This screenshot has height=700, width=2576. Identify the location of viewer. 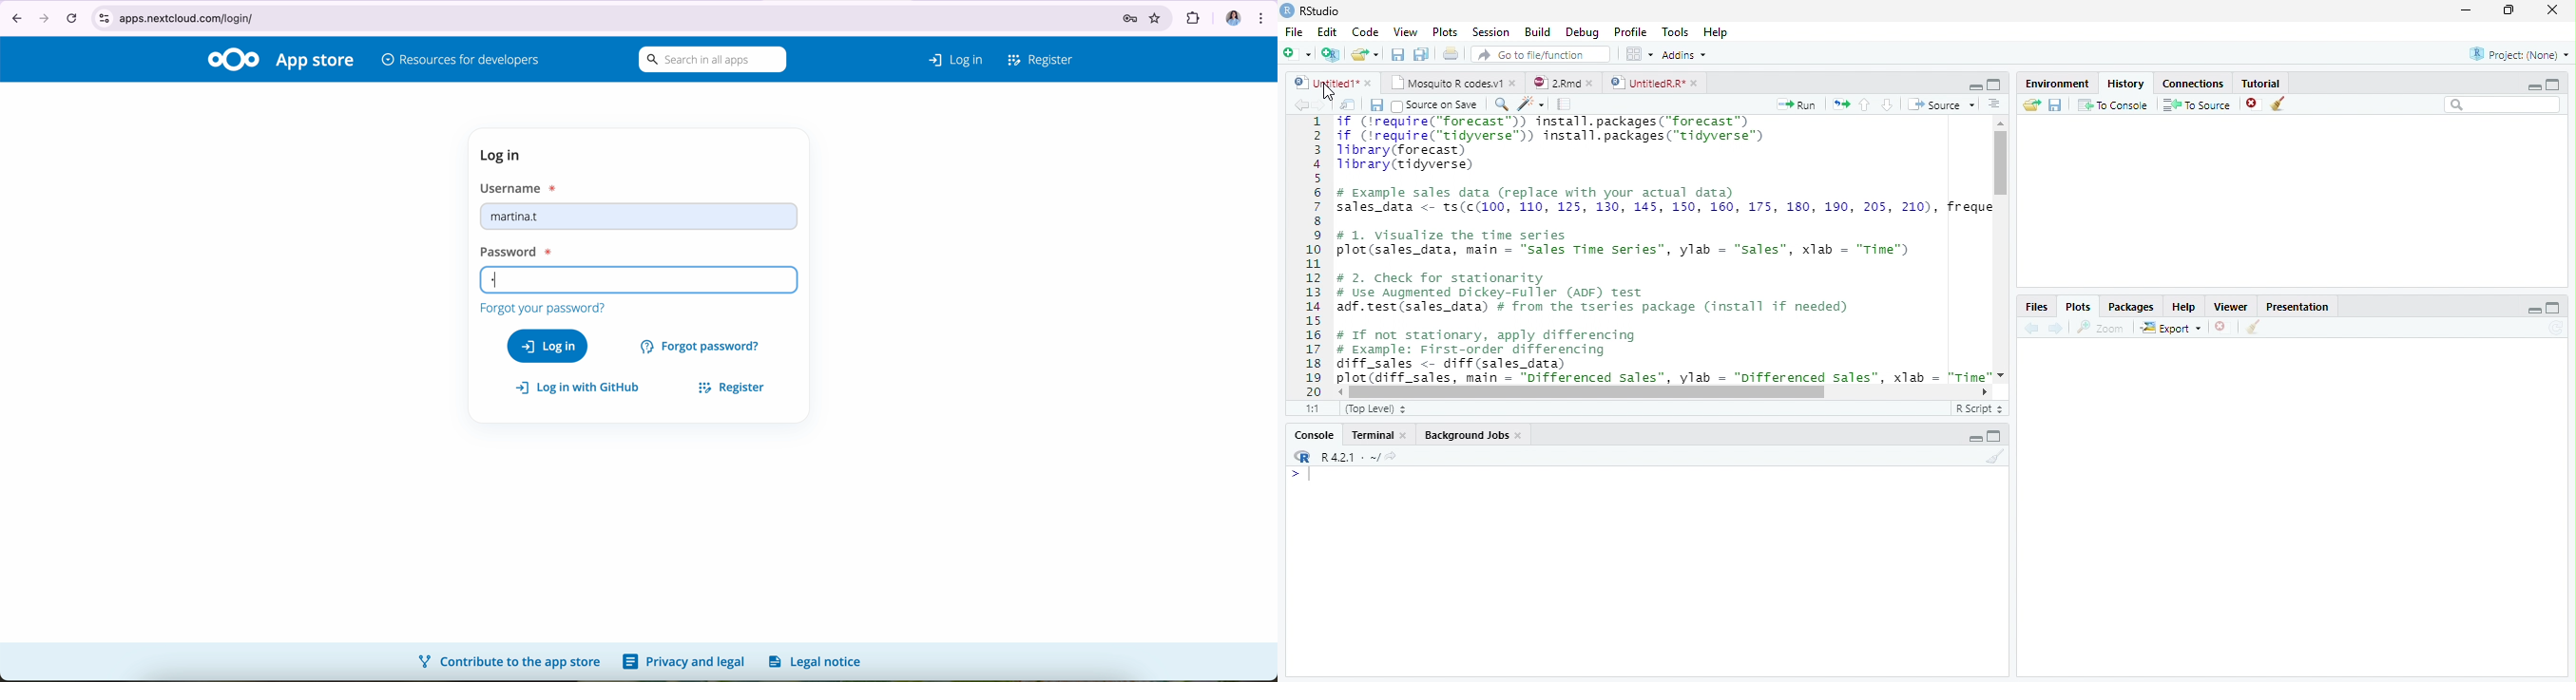
(2231, 308).